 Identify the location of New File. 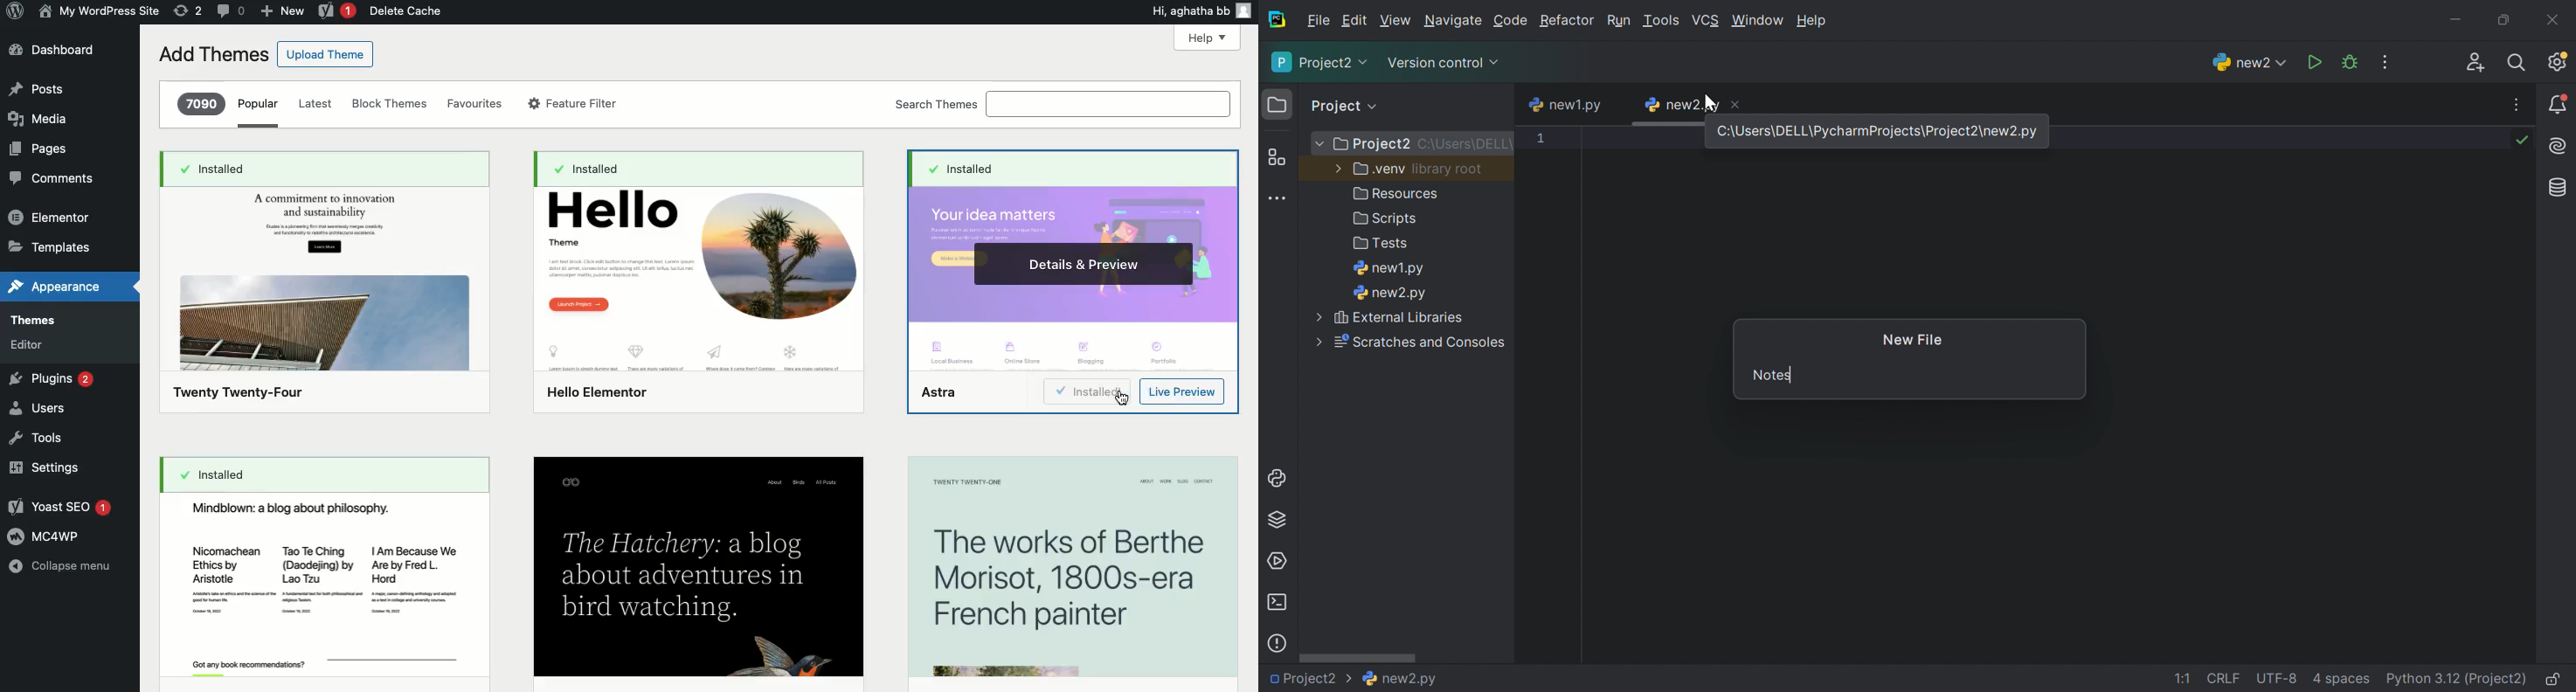
(1915, 341).